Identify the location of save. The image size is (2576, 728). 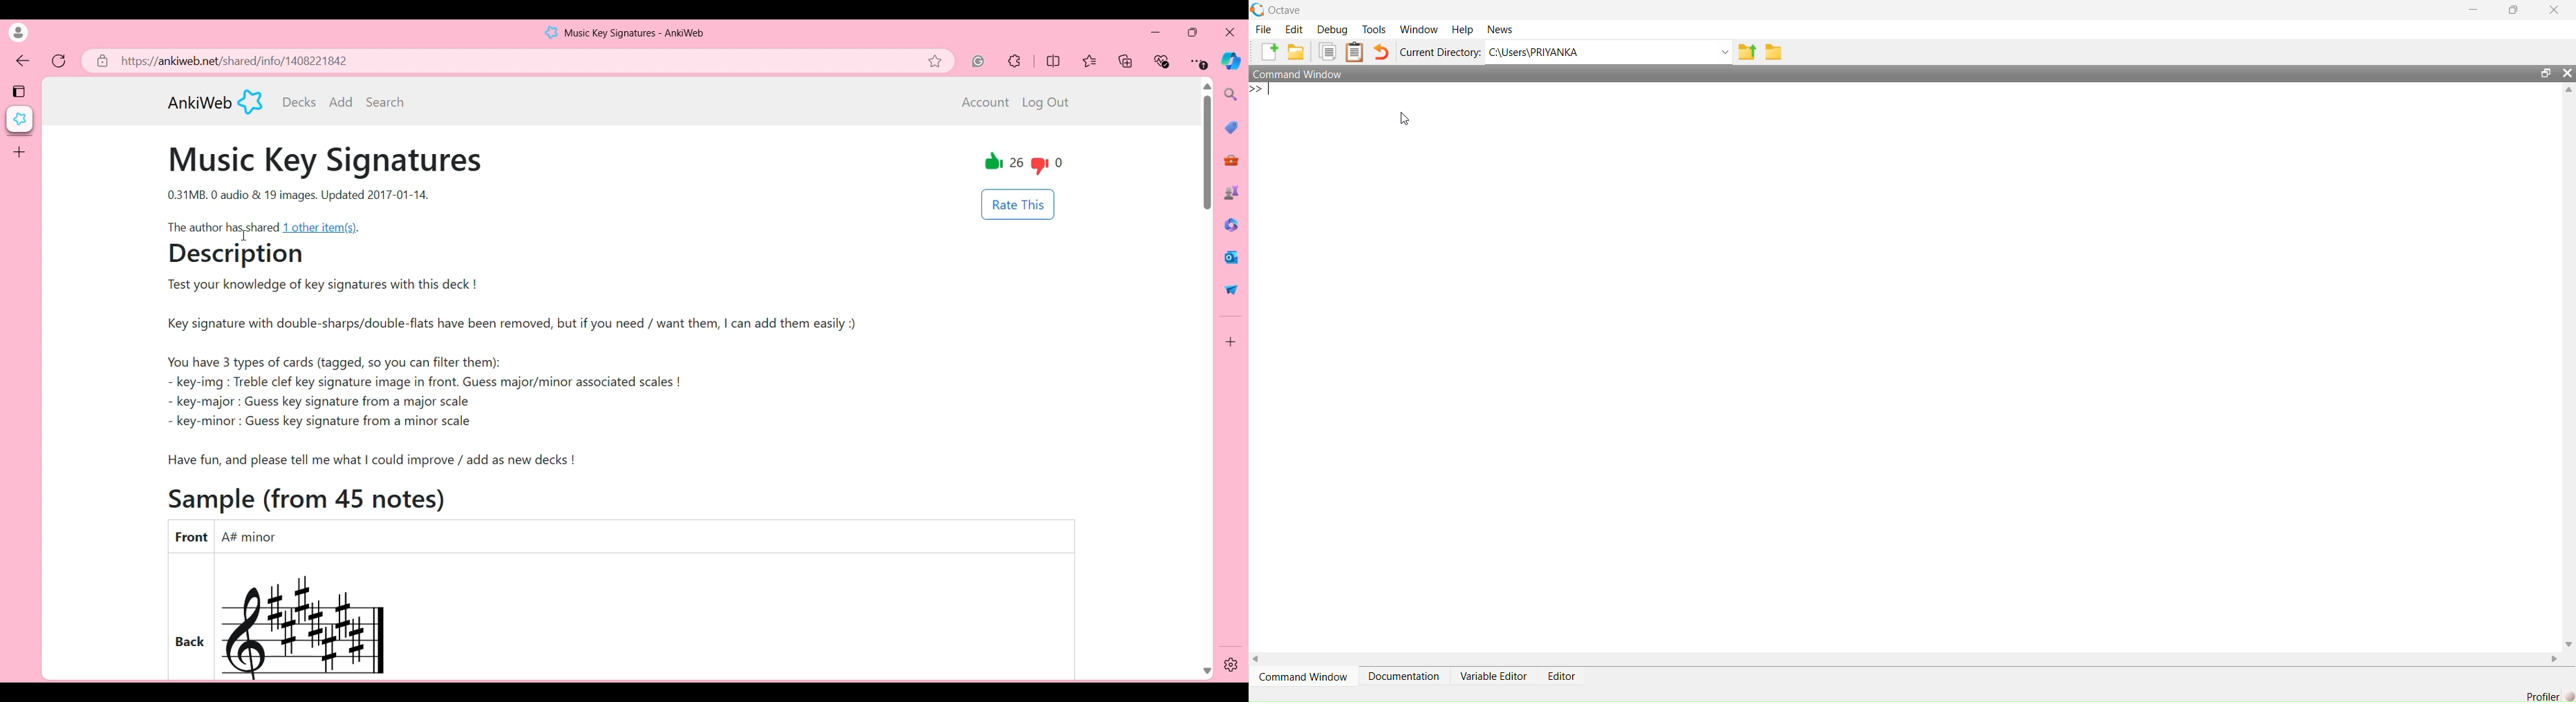
(1775, 52).